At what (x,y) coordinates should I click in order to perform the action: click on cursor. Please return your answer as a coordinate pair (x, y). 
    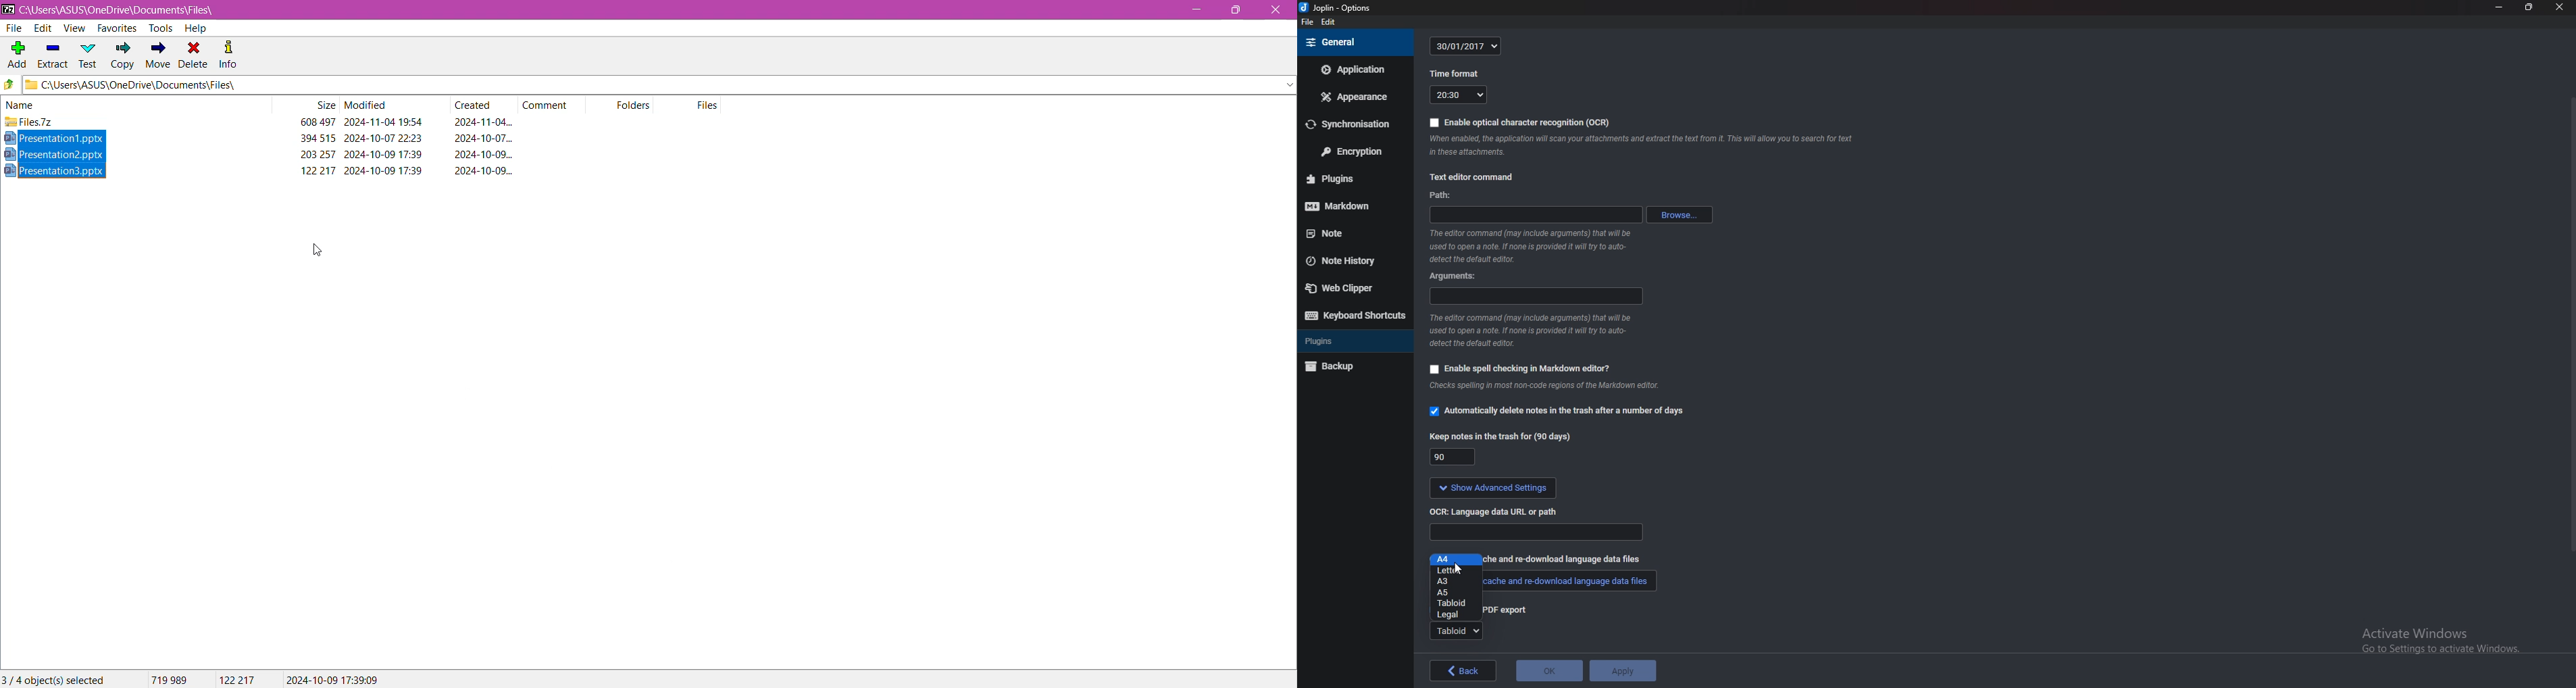
    Looking at the image, I should click on (320, 251).